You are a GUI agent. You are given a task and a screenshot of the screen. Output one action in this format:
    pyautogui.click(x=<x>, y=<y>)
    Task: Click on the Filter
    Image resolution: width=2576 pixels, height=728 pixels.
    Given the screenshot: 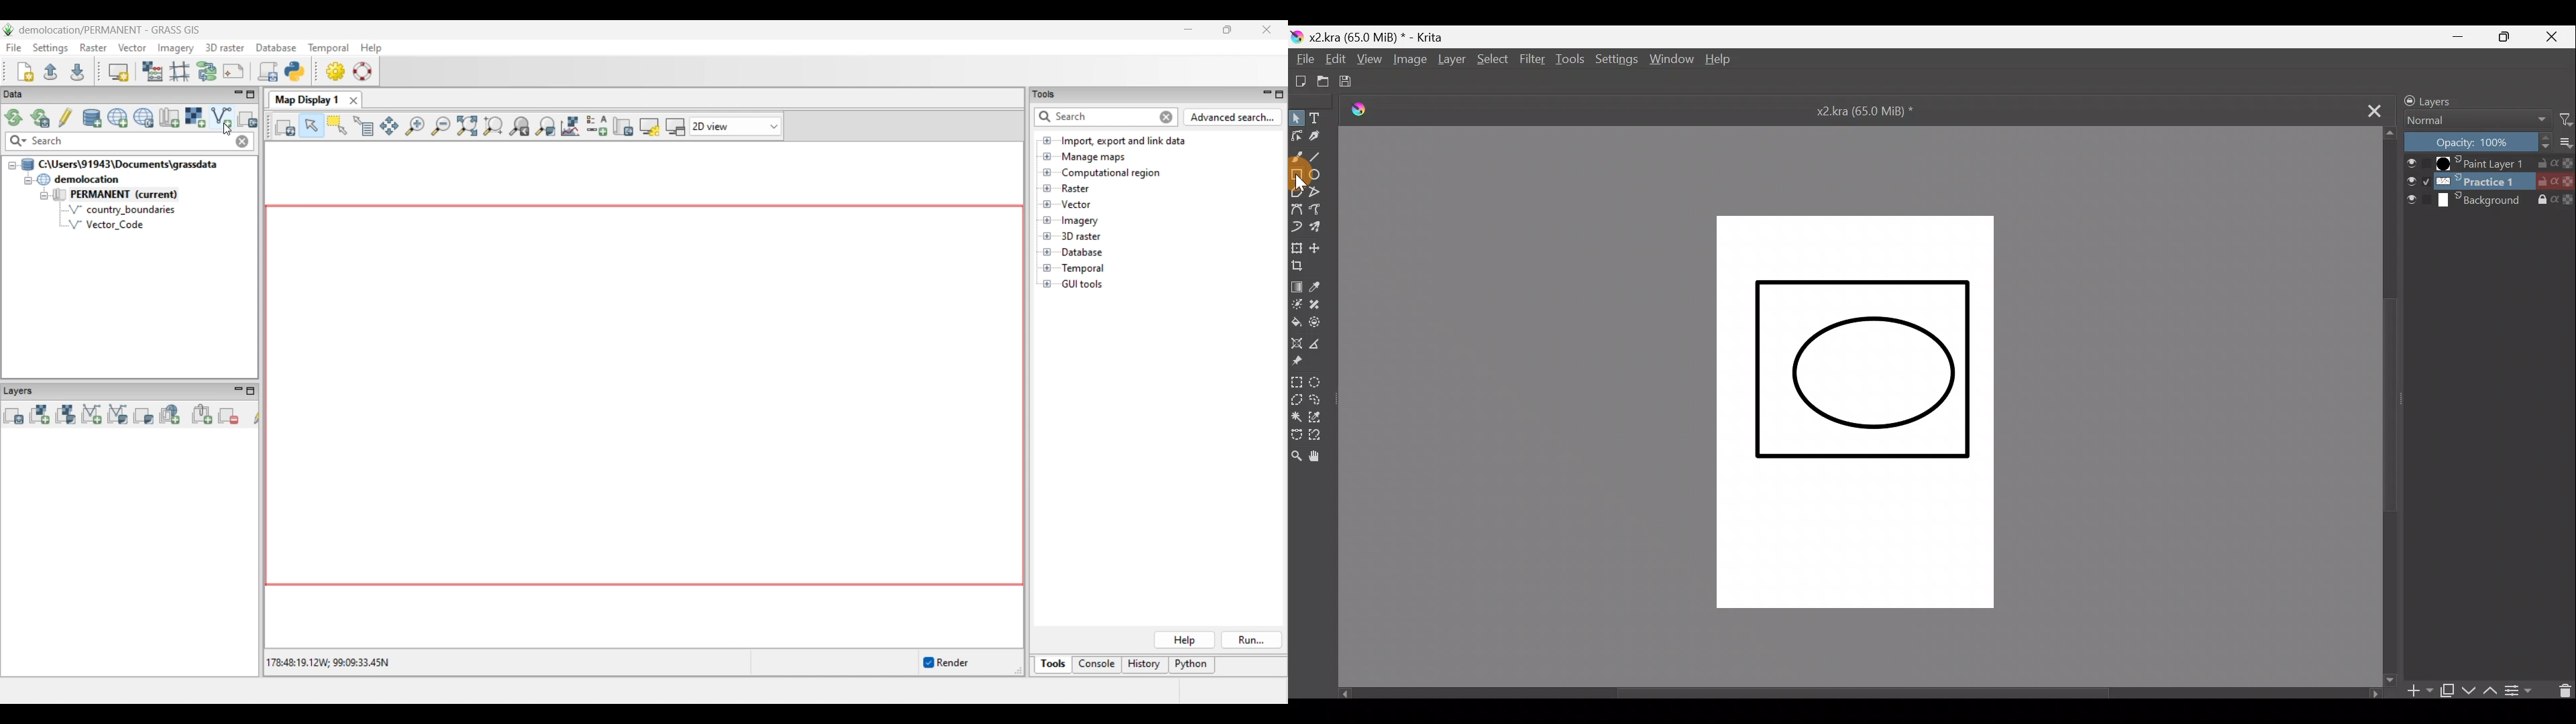 What is the action you would take?
    pyautogui.click(x=1533, y=61)
    